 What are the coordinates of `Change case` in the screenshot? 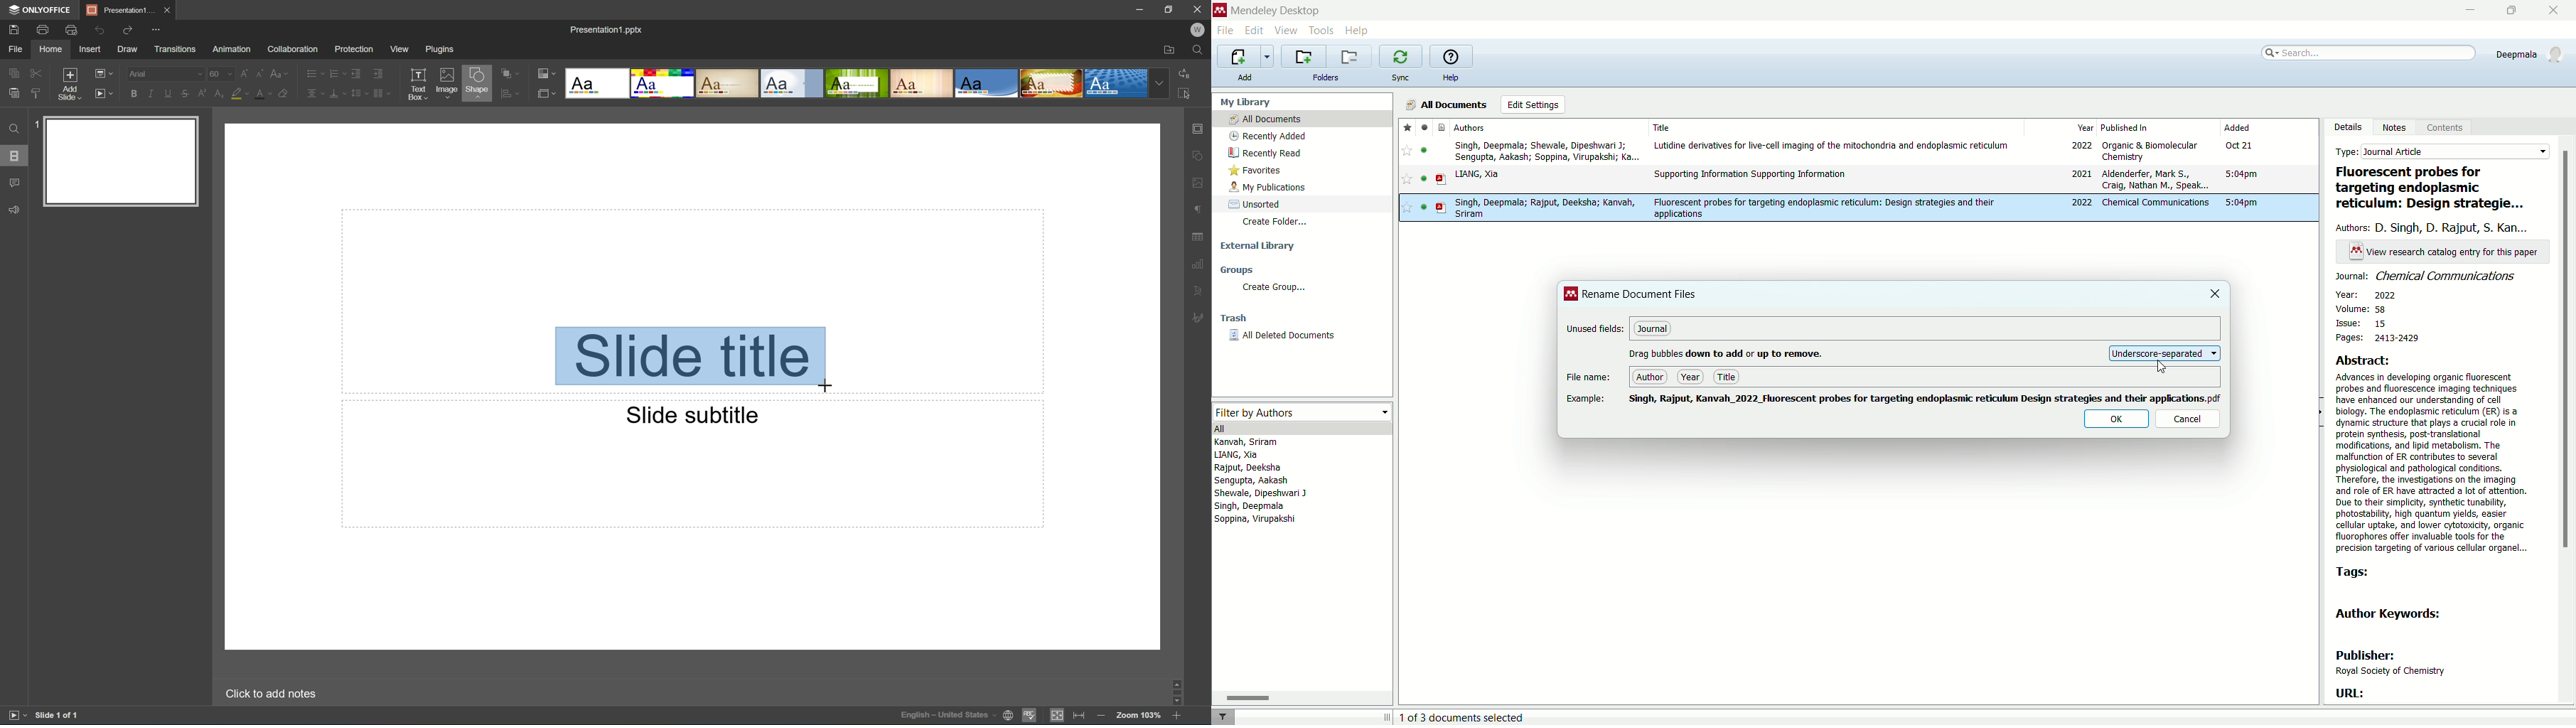 It's located at (282, 73).